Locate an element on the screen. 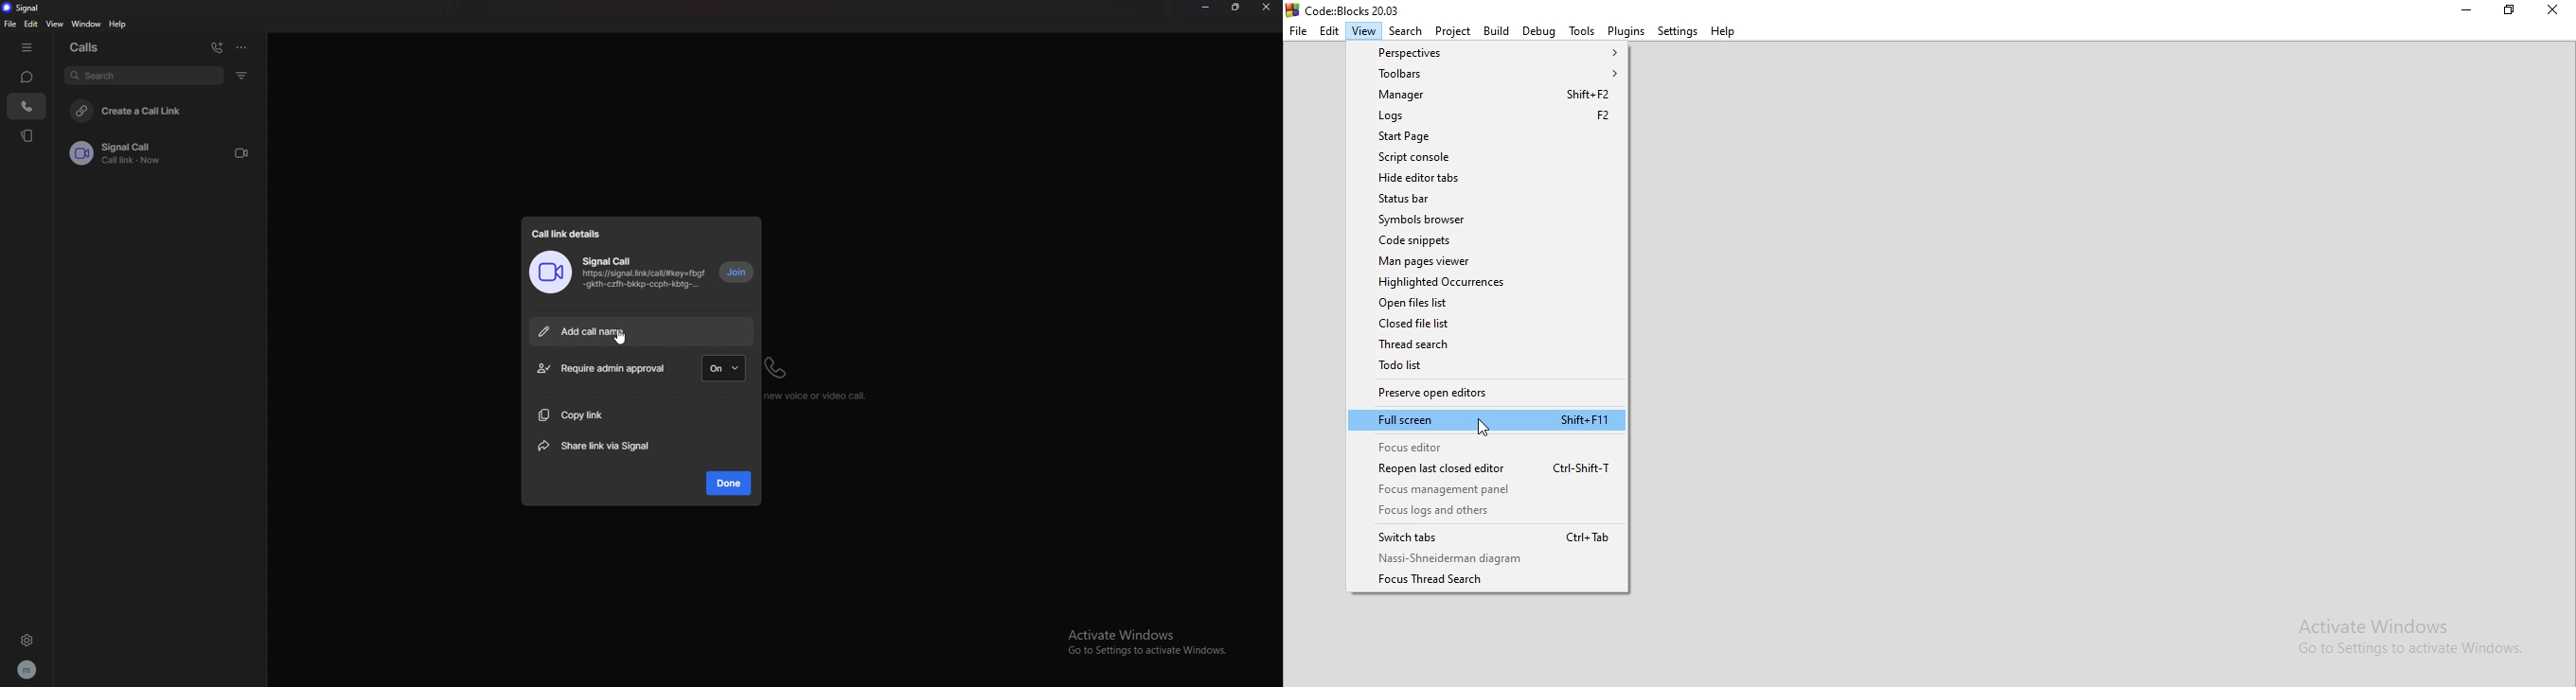  join call is located at coordinates (738, 273).